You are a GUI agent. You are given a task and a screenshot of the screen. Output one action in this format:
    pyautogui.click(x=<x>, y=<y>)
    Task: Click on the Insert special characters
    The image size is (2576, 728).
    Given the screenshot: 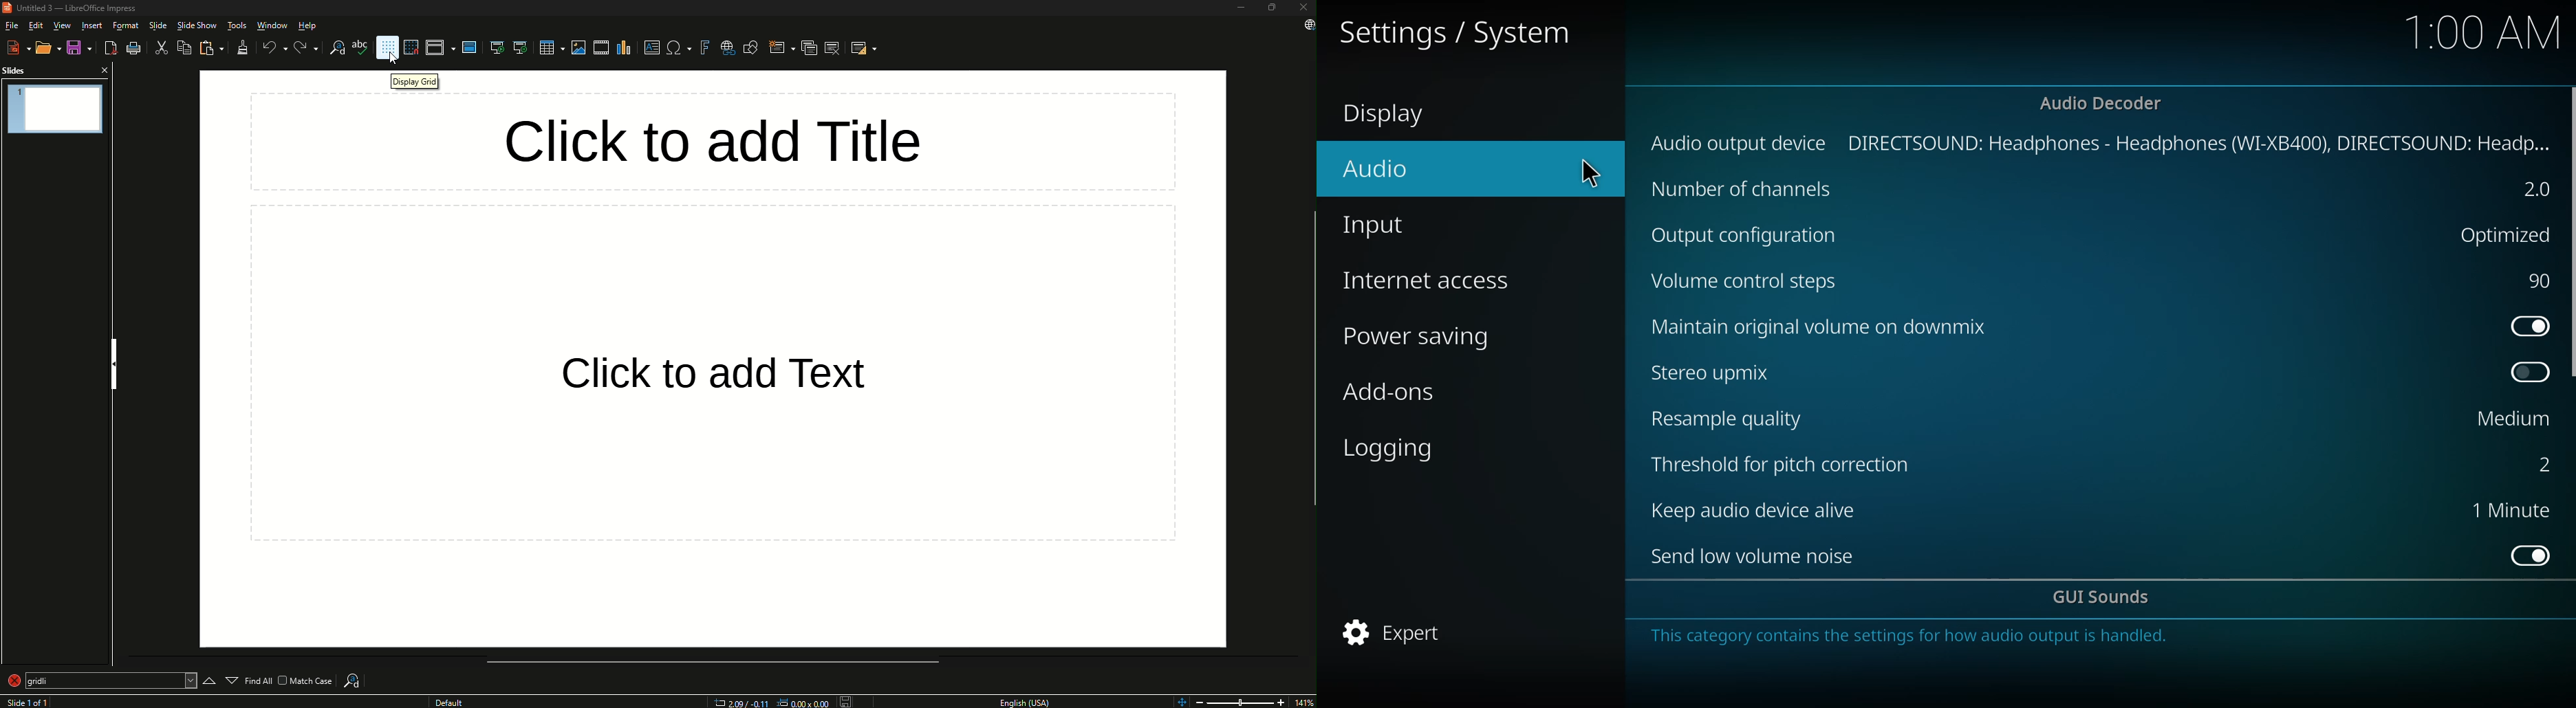 What is the action you would take?
    pyautogui.click(x=676, y=48)
    